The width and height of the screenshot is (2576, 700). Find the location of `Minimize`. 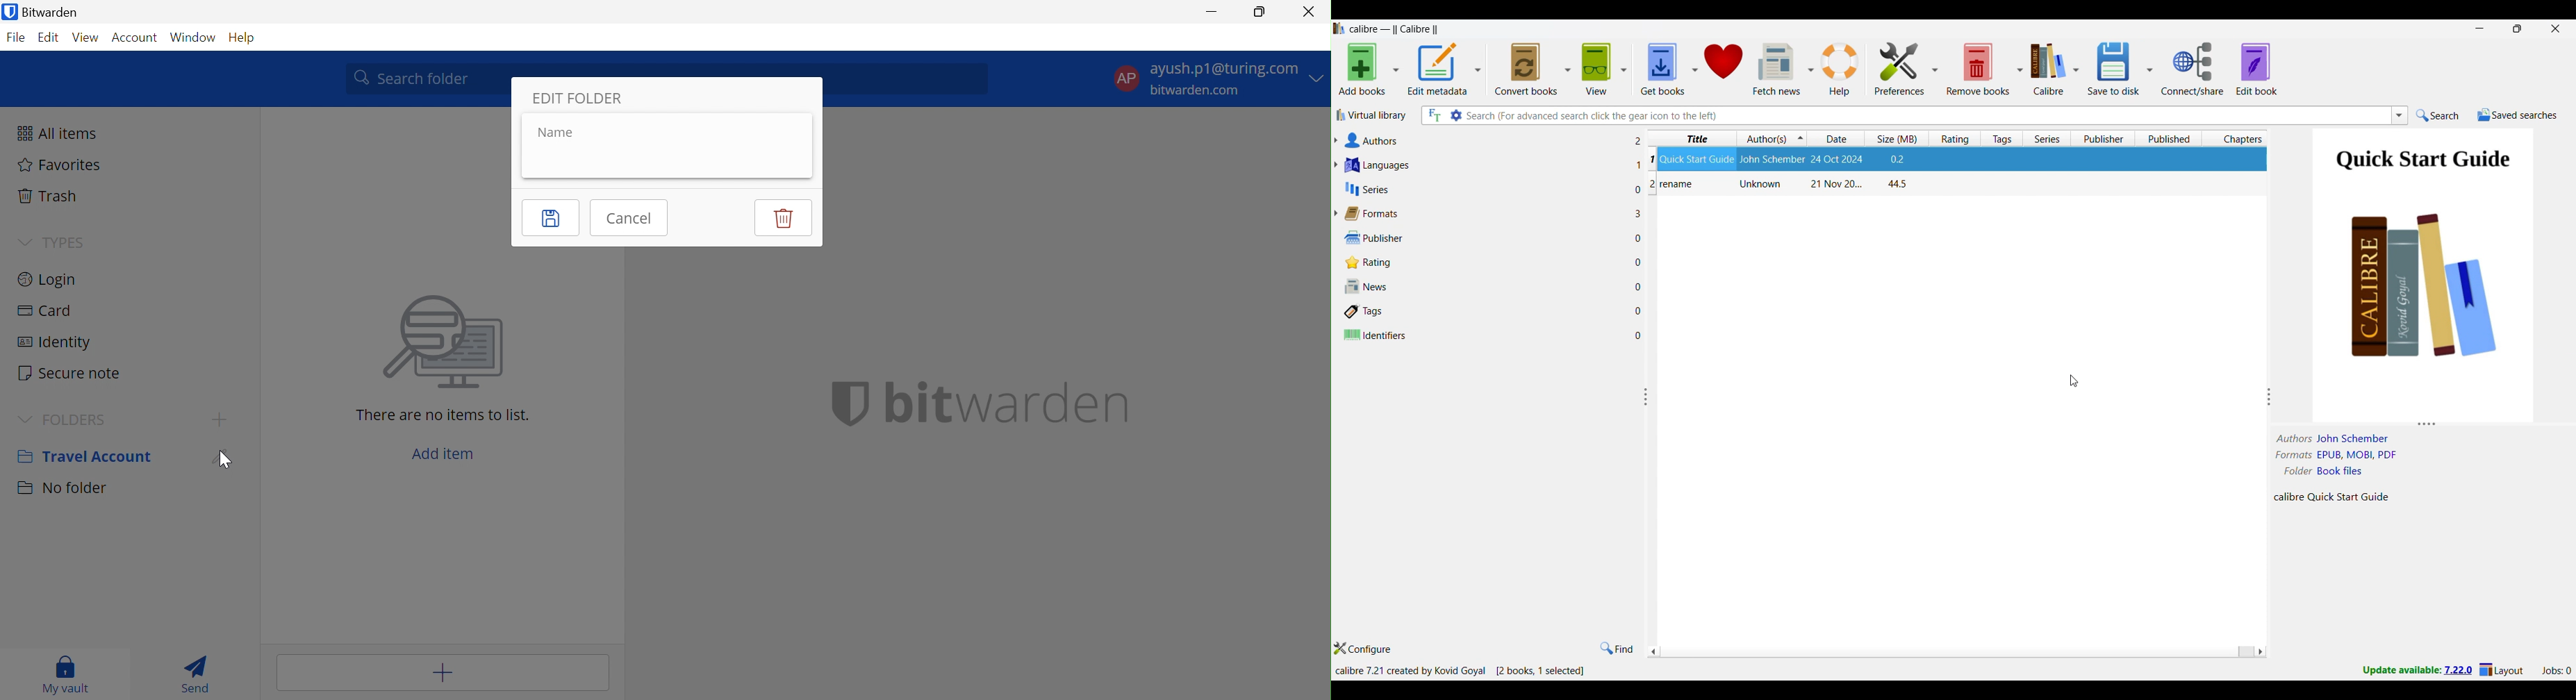

Minimize is located at coordinates (2480, 29).